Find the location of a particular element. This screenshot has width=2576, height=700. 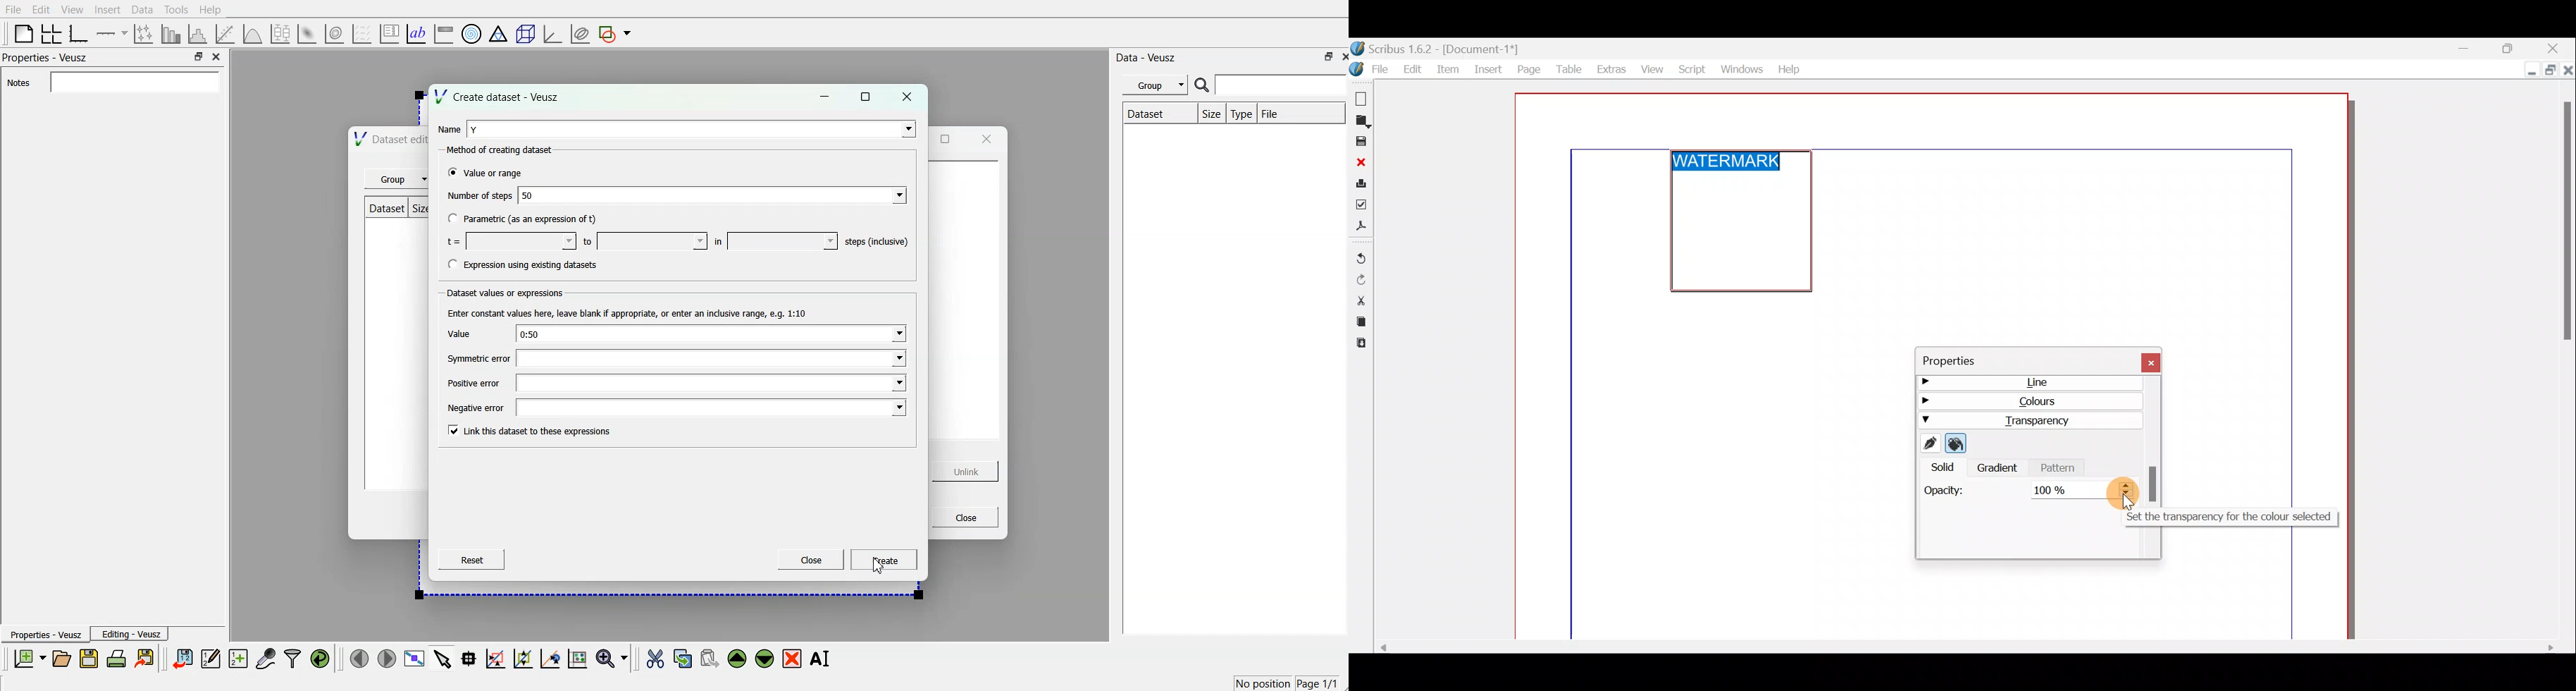

Save as PDF is located at coordinates (1361, 228).